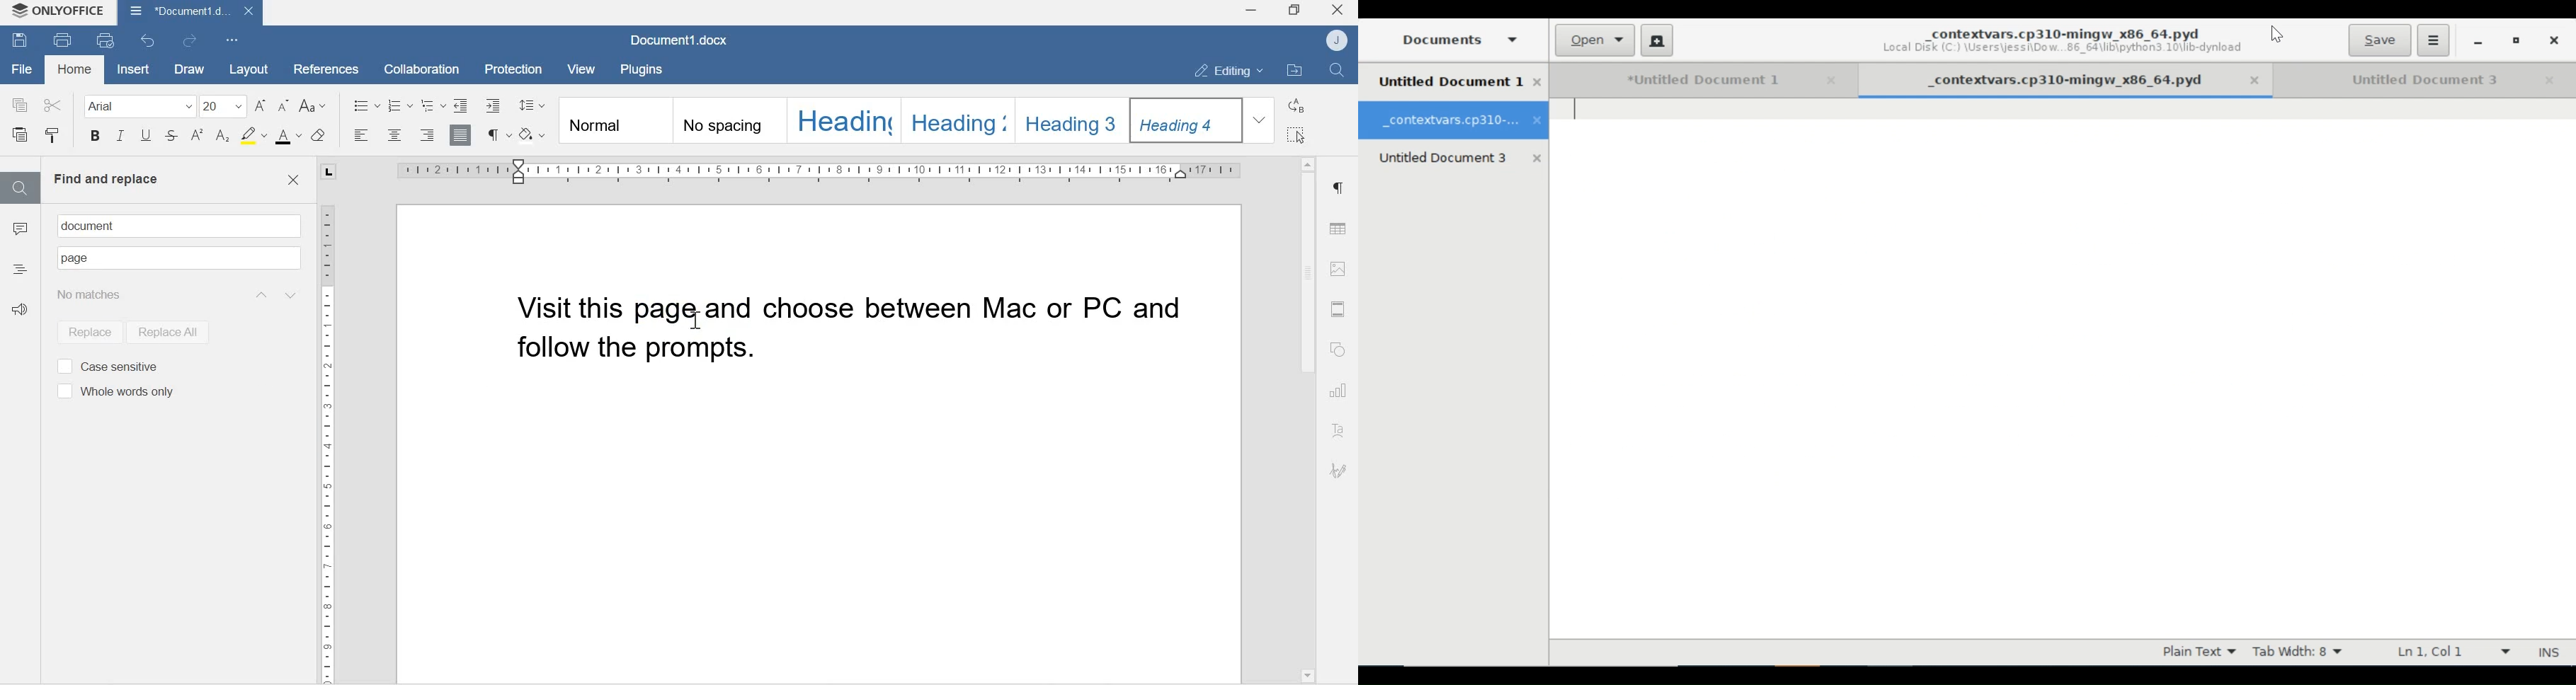 The width and height of the screenshot is (2576, 700). What do you see at coordinates (1250, 12) in the screenshot?
I see `Minimize` at bounding box center [1250, 12].